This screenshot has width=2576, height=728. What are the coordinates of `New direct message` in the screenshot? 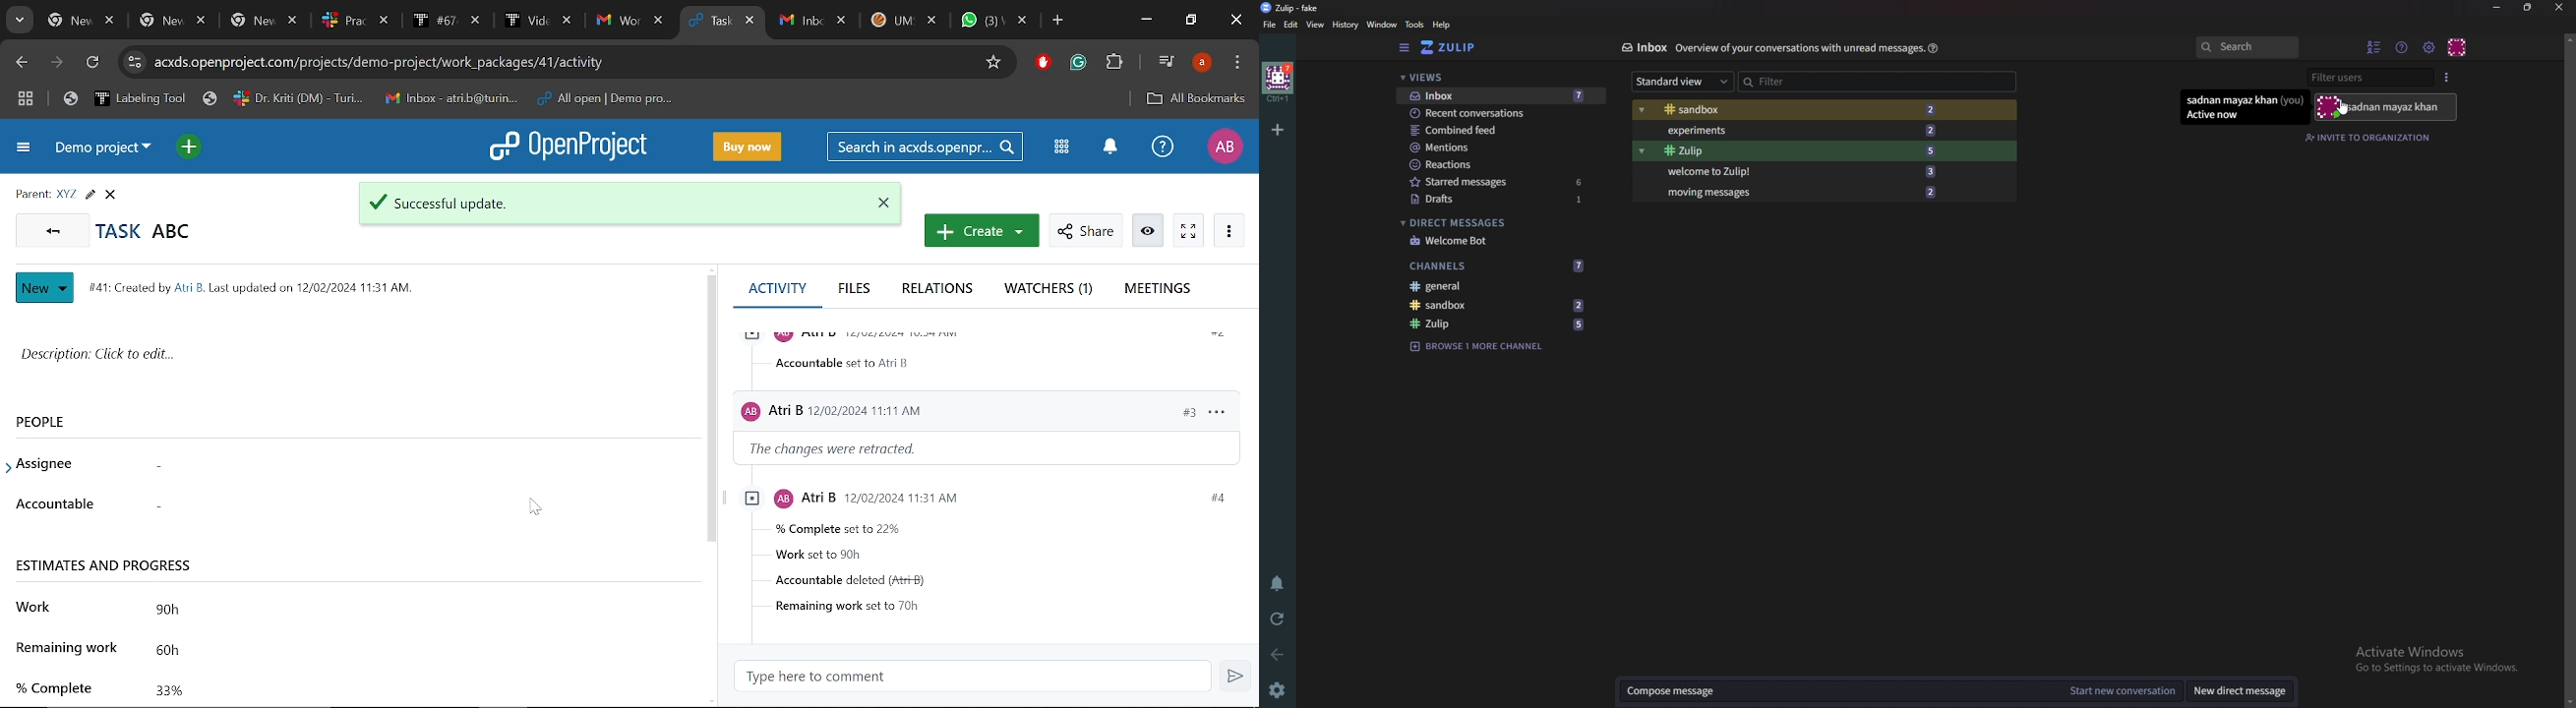 It's located at (2240, 692).